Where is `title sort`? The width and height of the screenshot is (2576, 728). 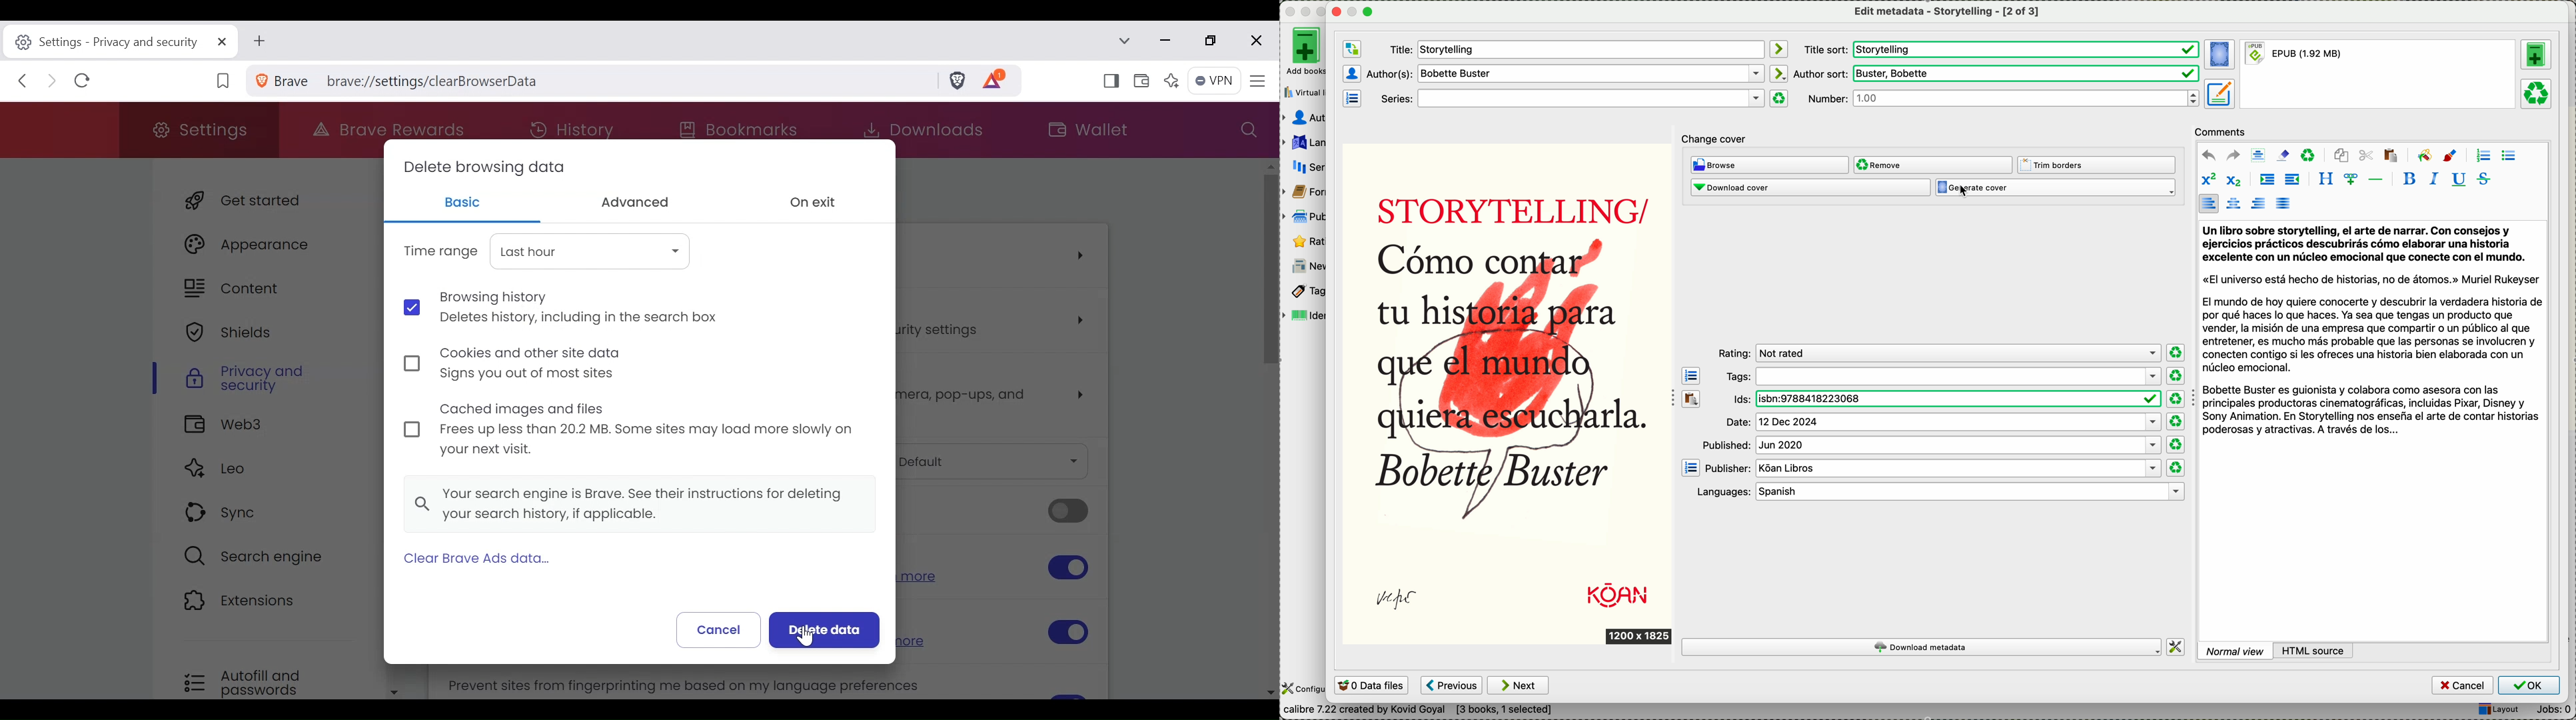
title sort is located at coordinates (2002, 49).